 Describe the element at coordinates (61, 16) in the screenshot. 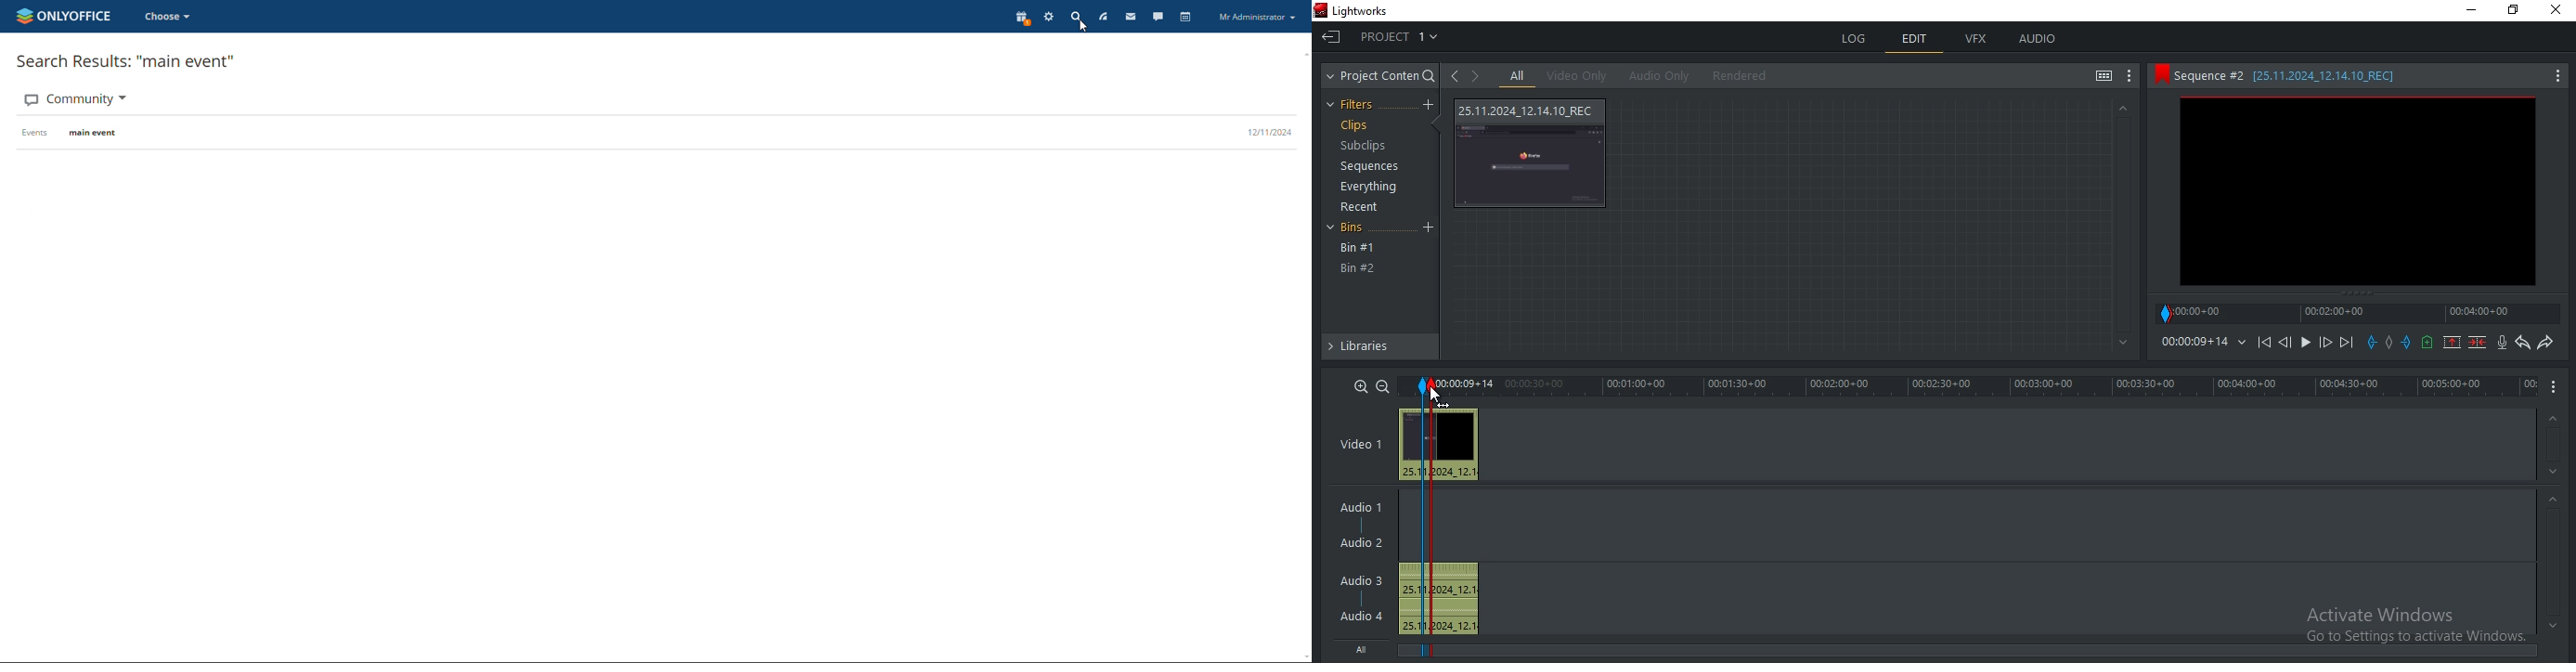

I see `onlyoffice logo` at that location.